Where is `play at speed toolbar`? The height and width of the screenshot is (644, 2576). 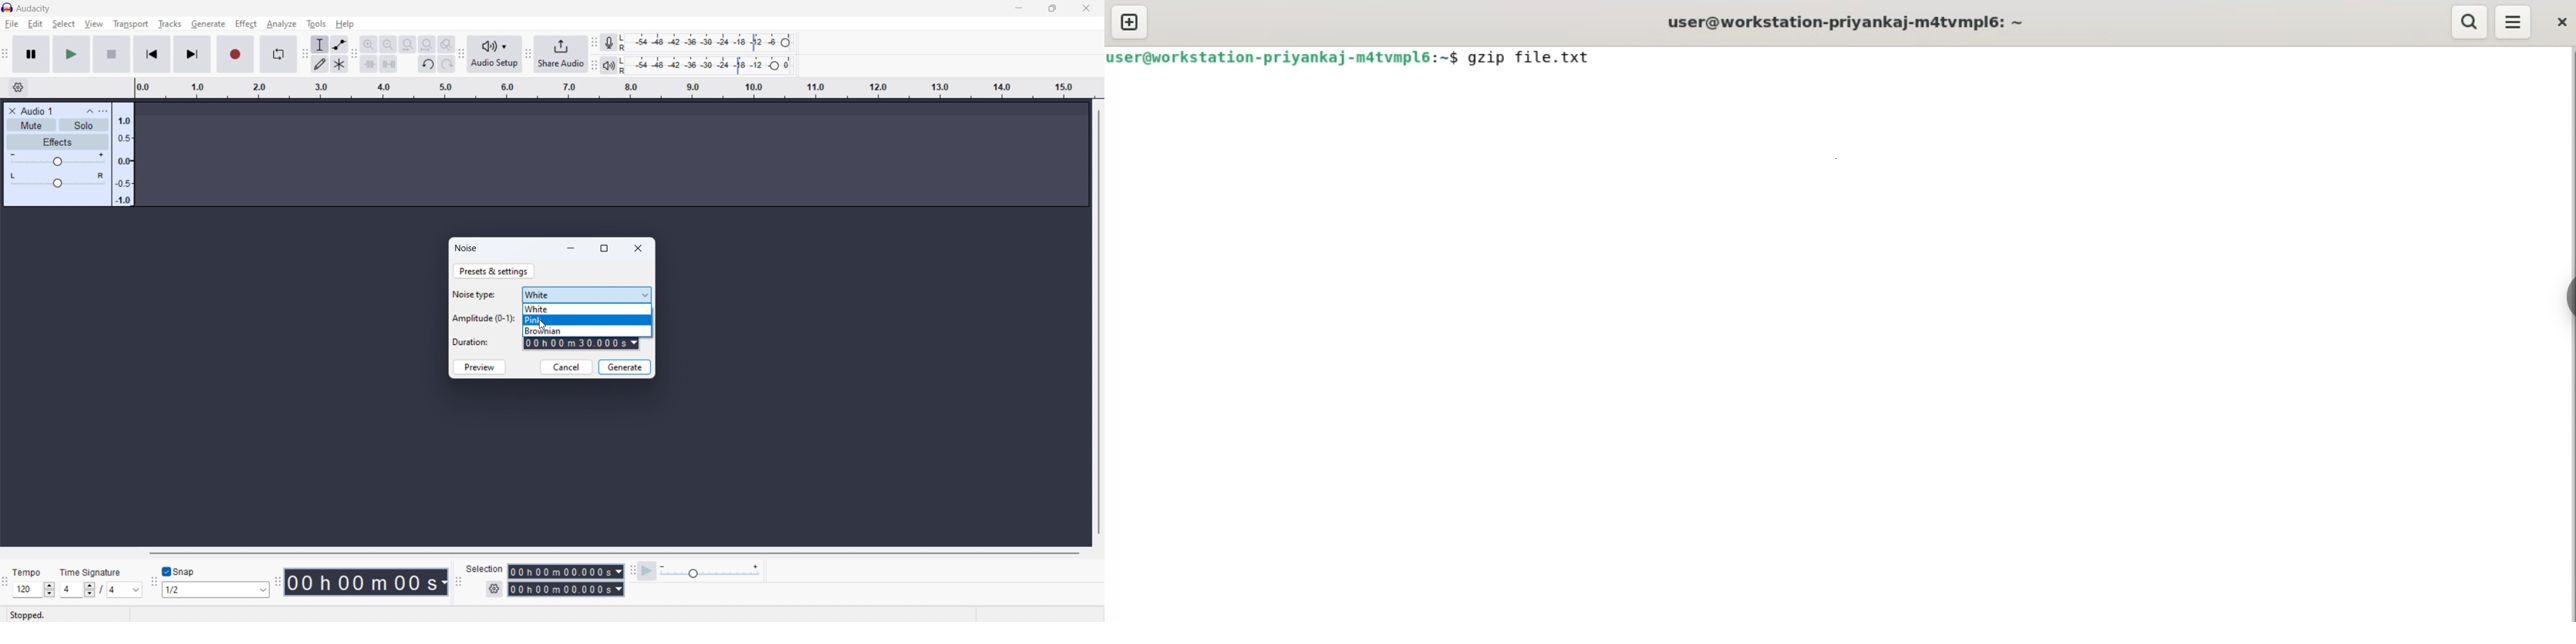
play at speed toolbar is located at coordinates (633, 571).